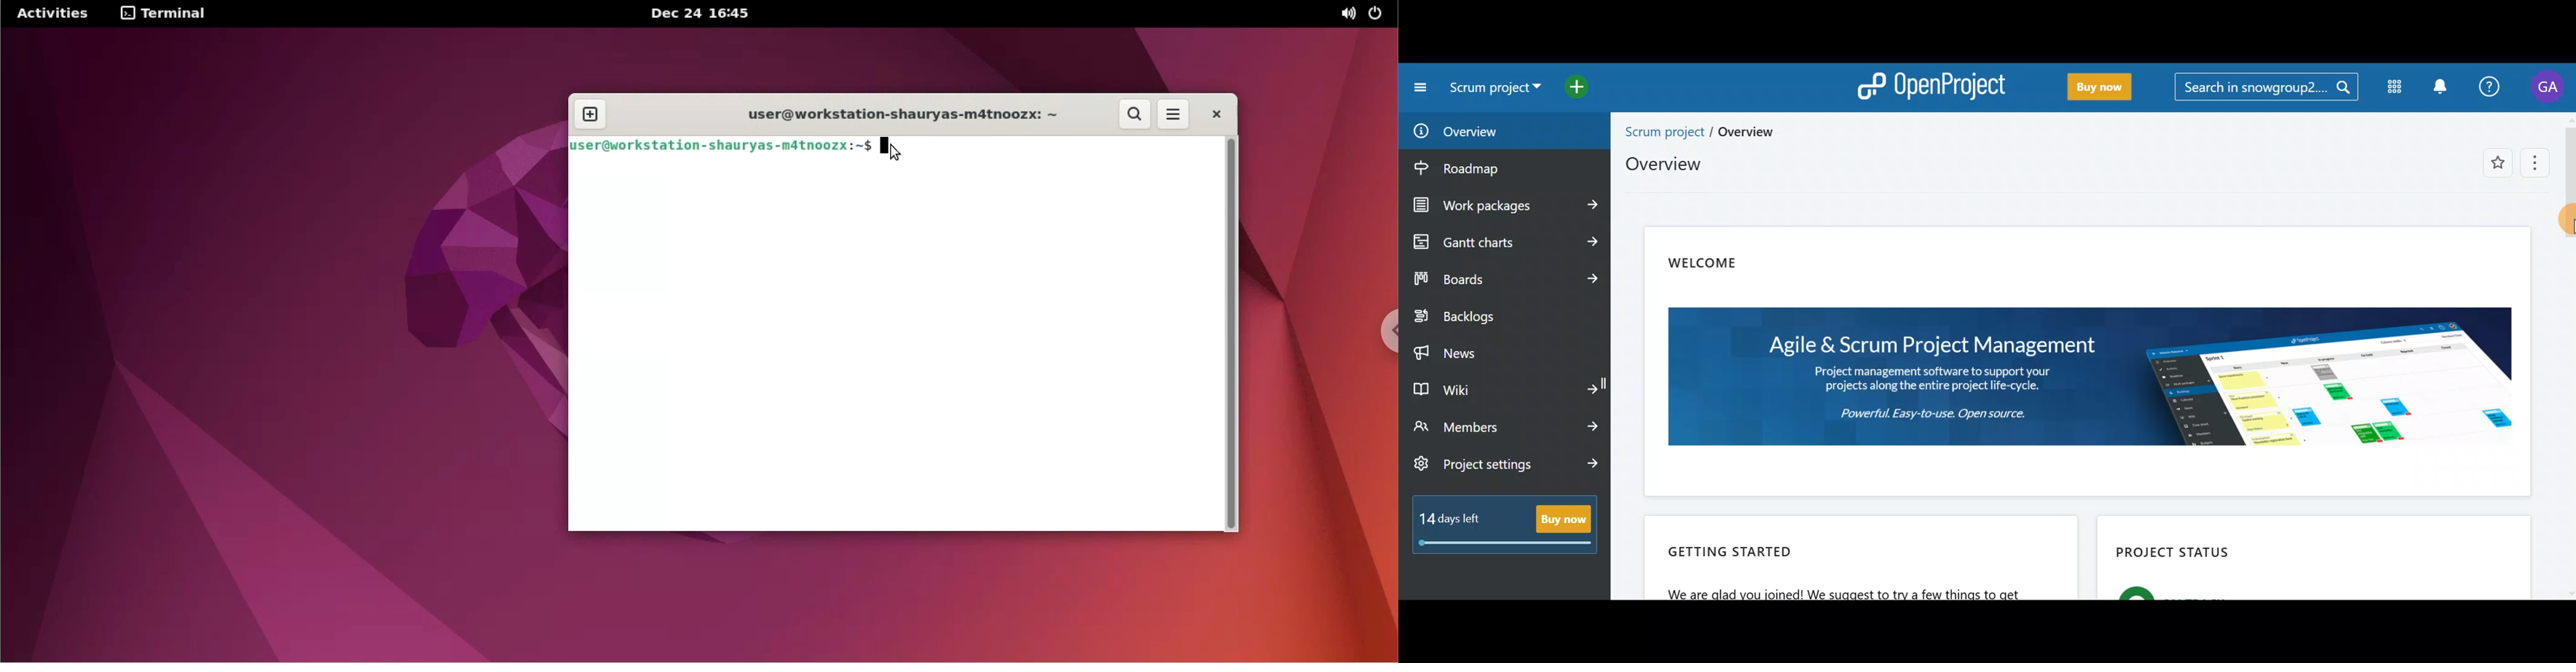 The image size is (2576, 672). Describe the element at coordinates (1589, 88) in the screenshot. I see `Open quick add menu` at that location.